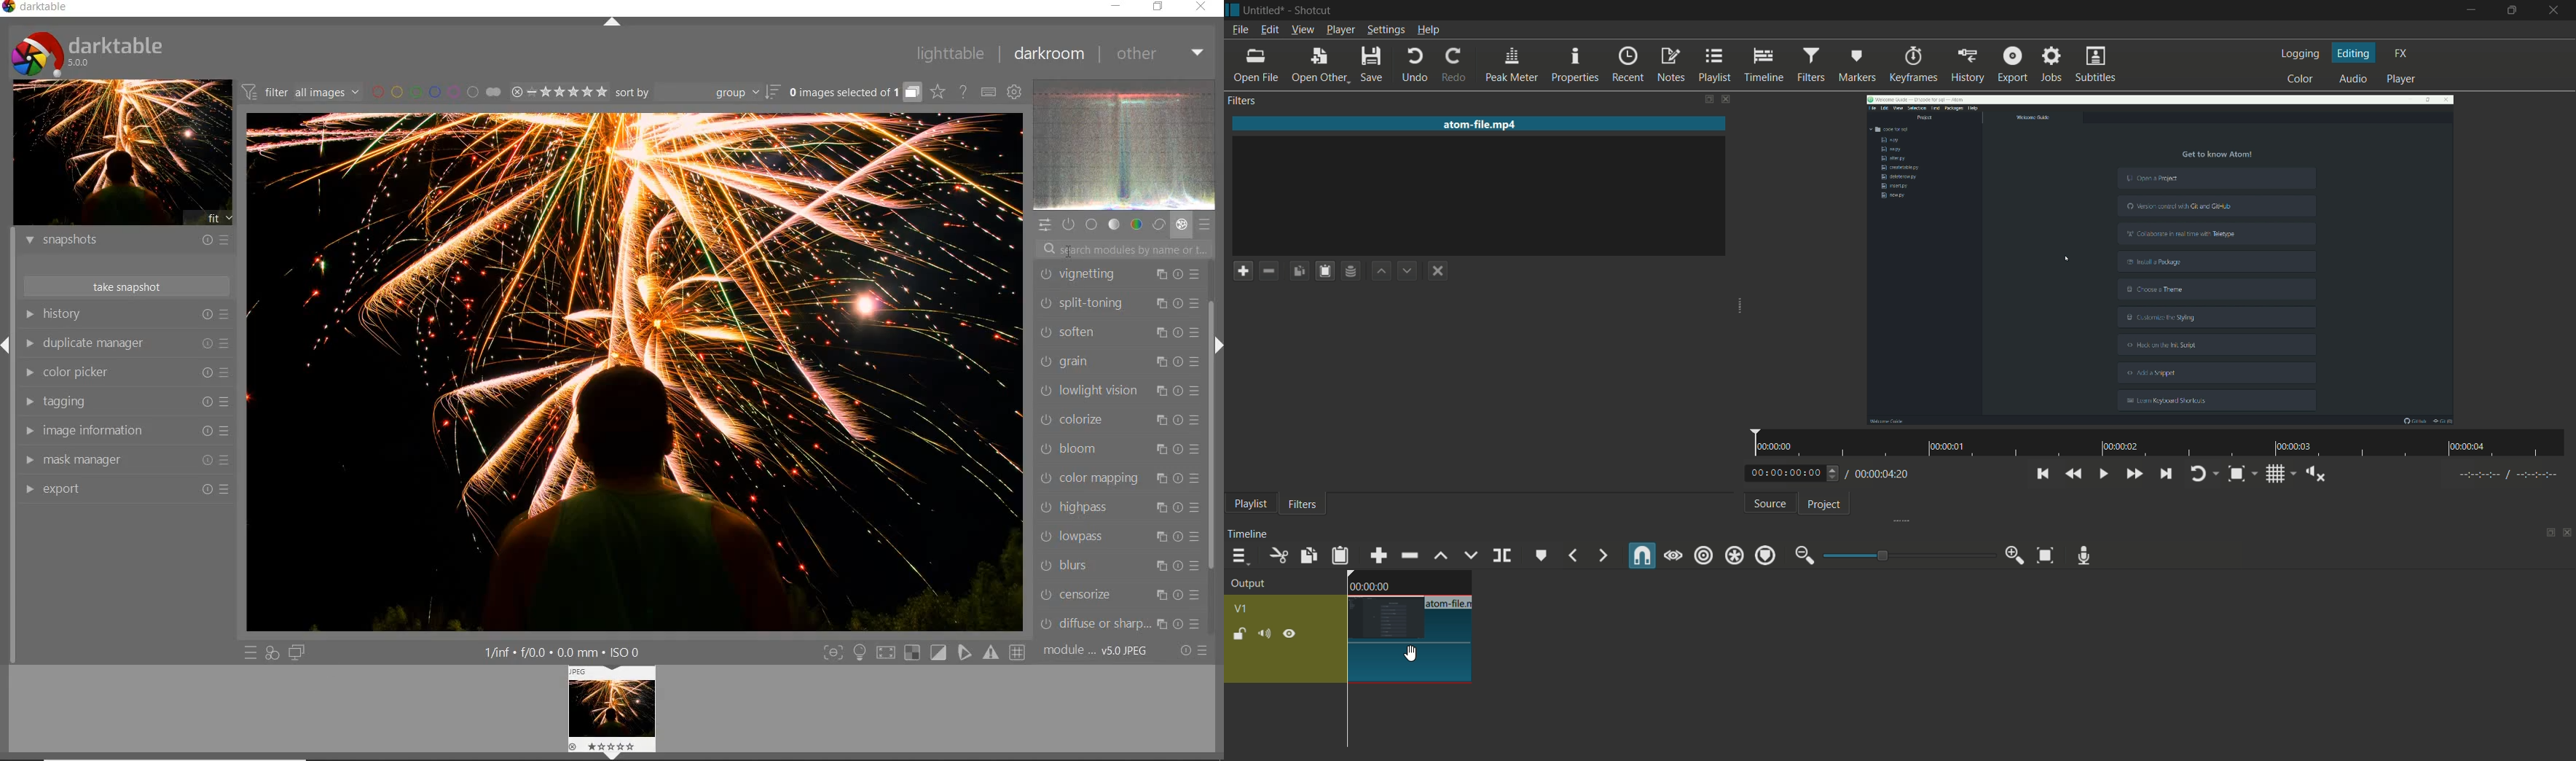 The width and height of the screenshot is (2576, 784). I want to click on subtitles, so click(2095, 64).